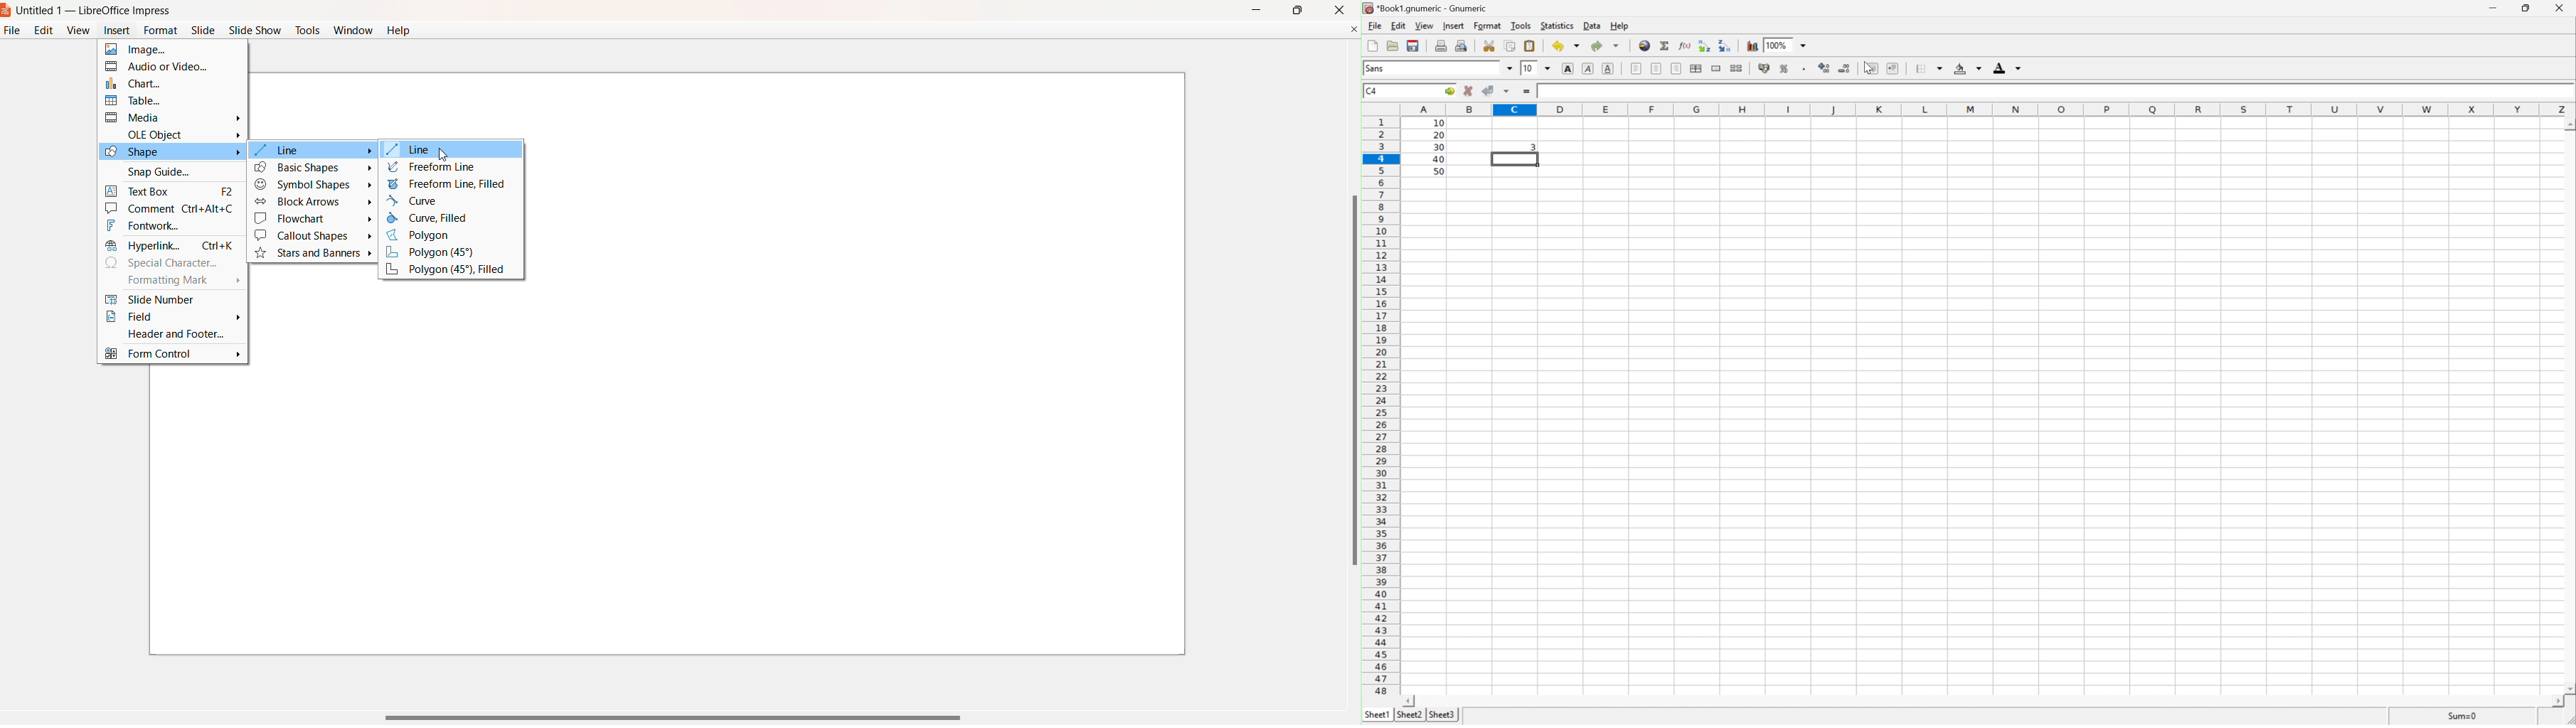  Describe the element at coordinates (1488, 45) in the screenshot. I see `Cut the selection` at that location.